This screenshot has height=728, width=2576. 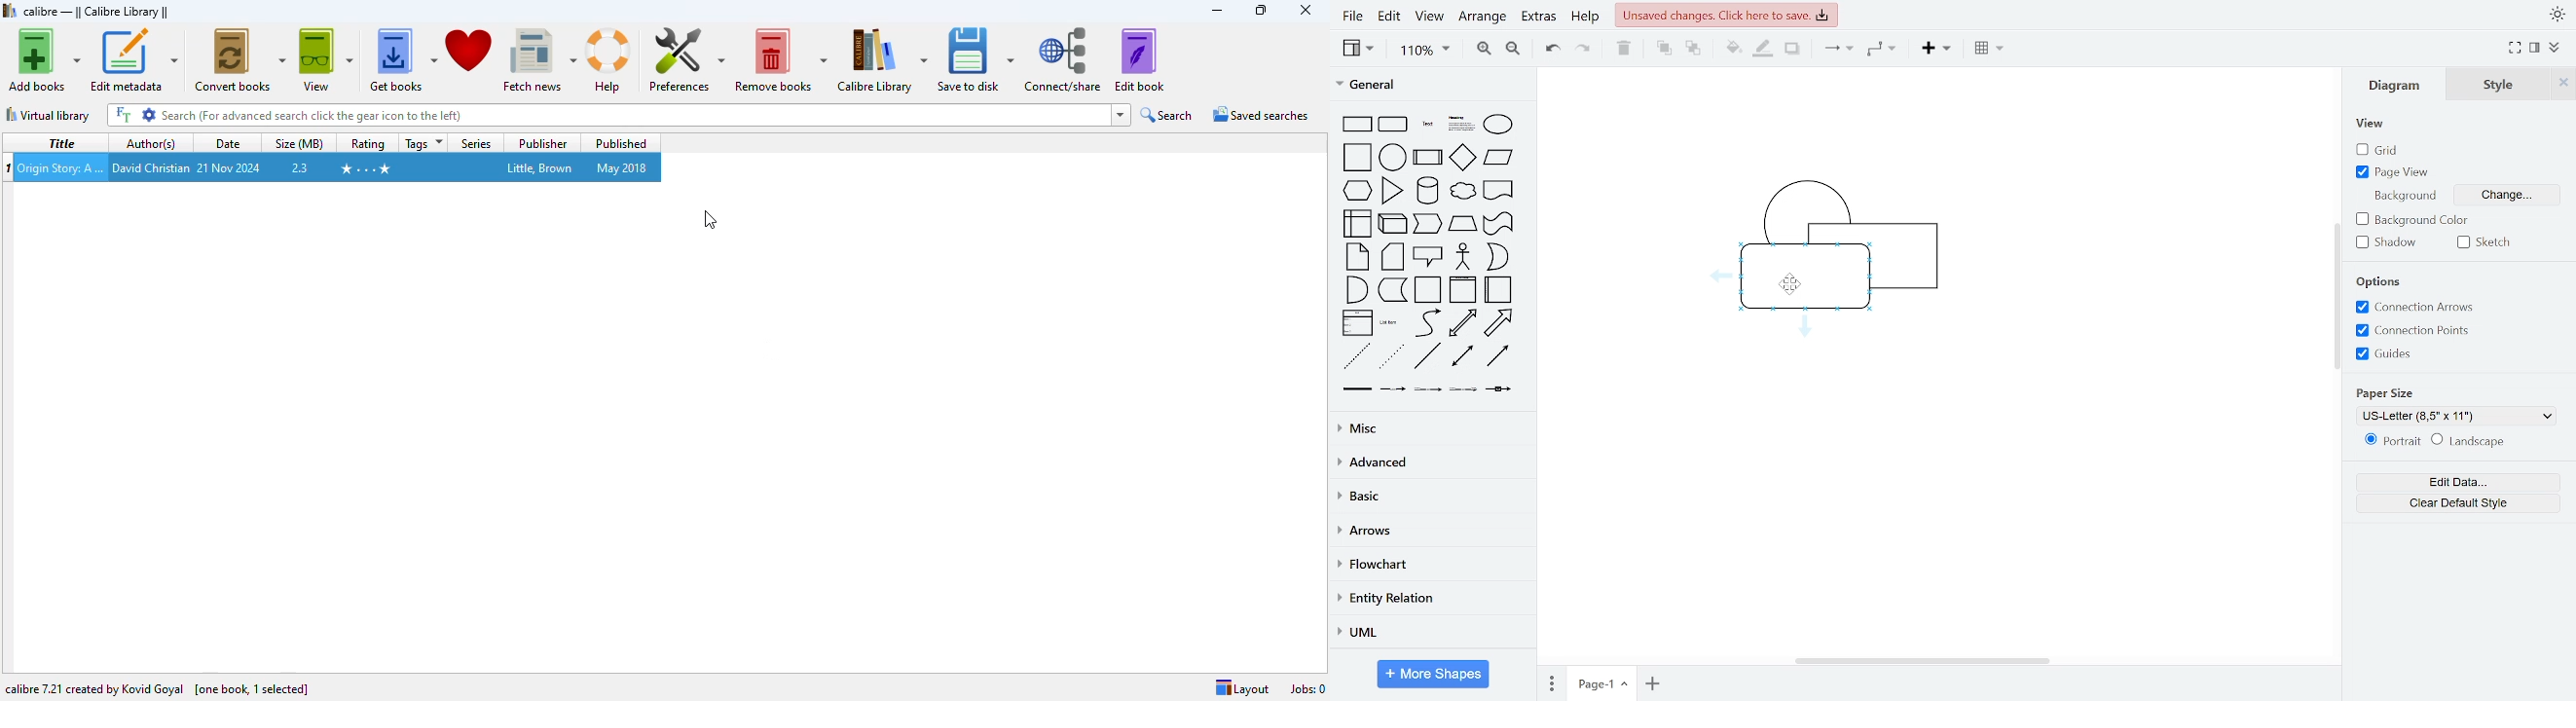 I want to click on zoom in, so click(x=1485, y=50).